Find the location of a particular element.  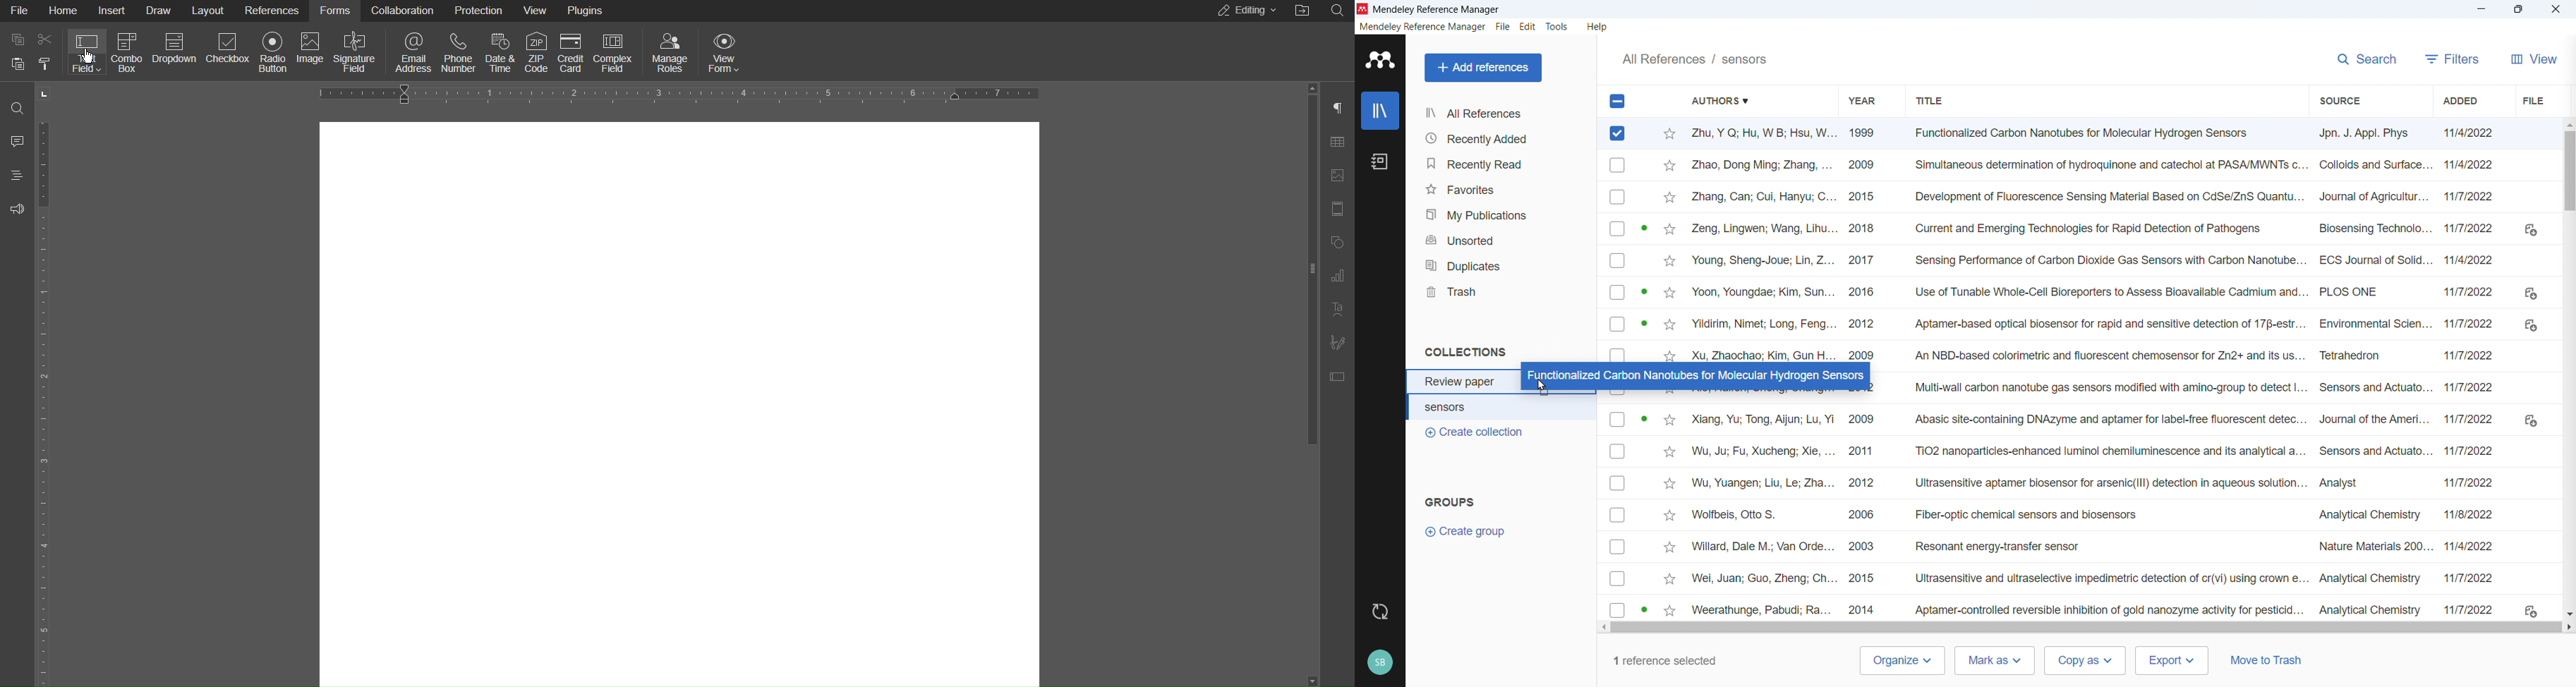

Forms is located at coordinates (337, 12).